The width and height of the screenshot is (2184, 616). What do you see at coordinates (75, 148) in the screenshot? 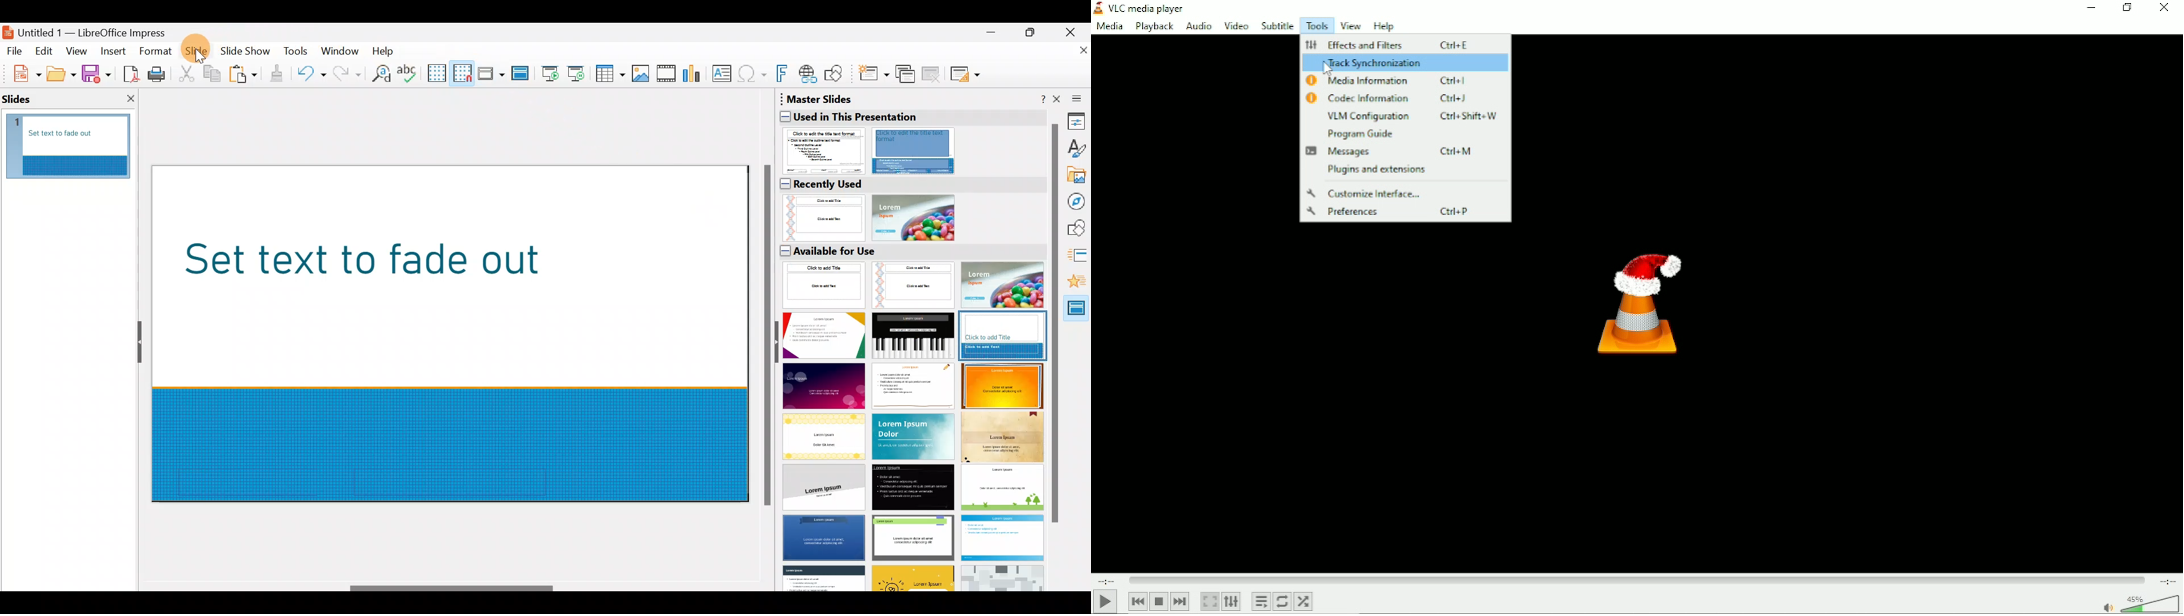
I see `Slide pane` at bounding box center [75, 148].